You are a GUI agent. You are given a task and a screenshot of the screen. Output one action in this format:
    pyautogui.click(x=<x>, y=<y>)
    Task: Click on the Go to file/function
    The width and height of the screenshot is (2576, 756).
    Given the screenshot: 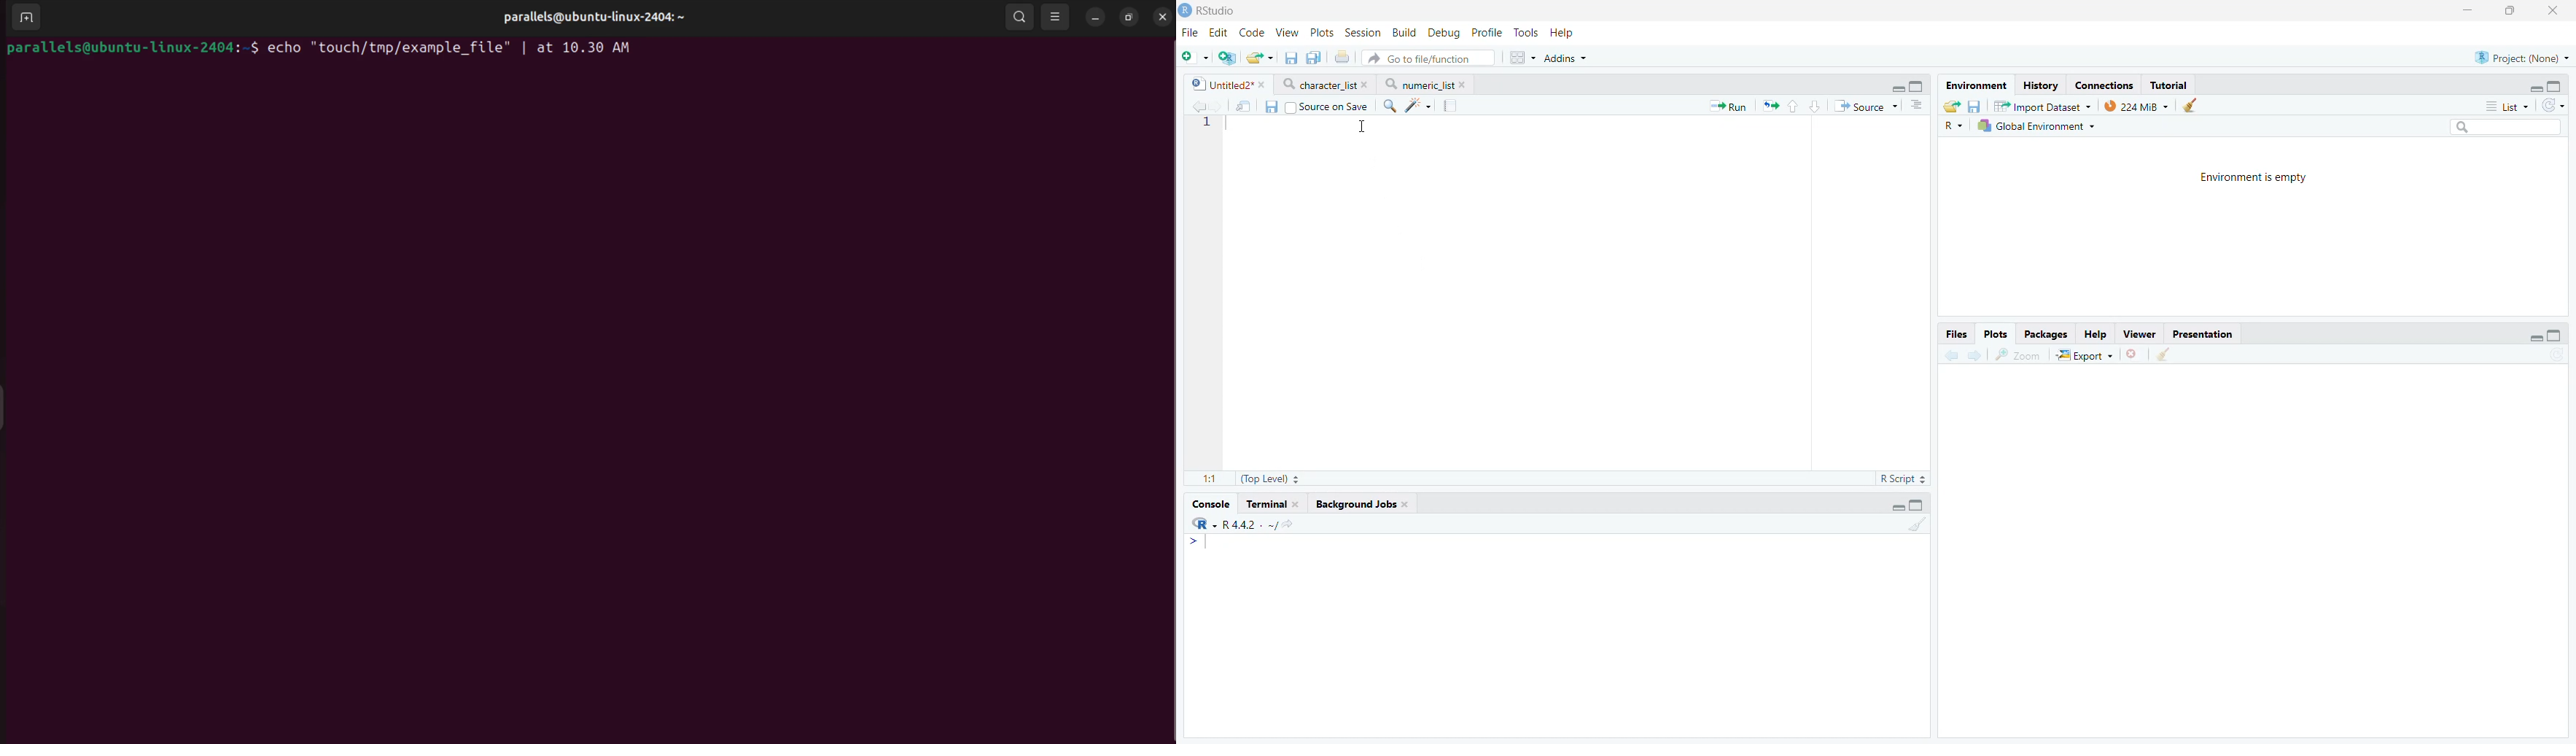 What is the action you would take?
    pyautogui.click(x=1428, y=58)
    